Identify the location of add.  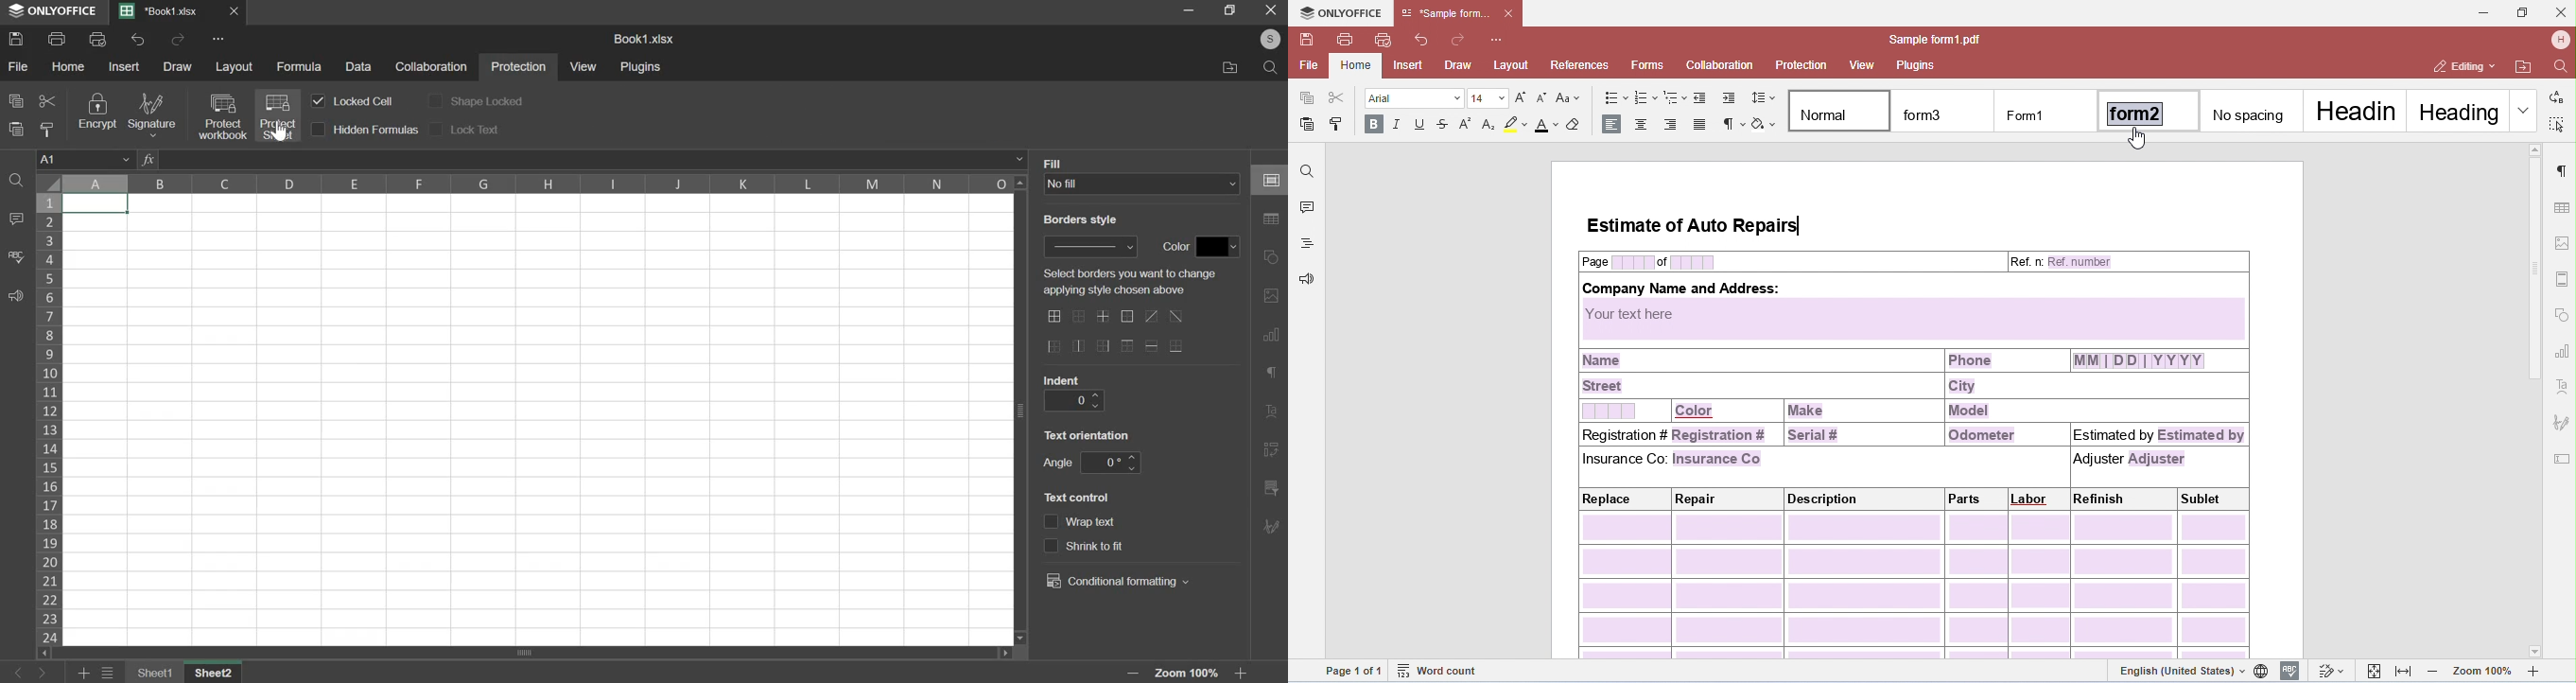
(85, 674).